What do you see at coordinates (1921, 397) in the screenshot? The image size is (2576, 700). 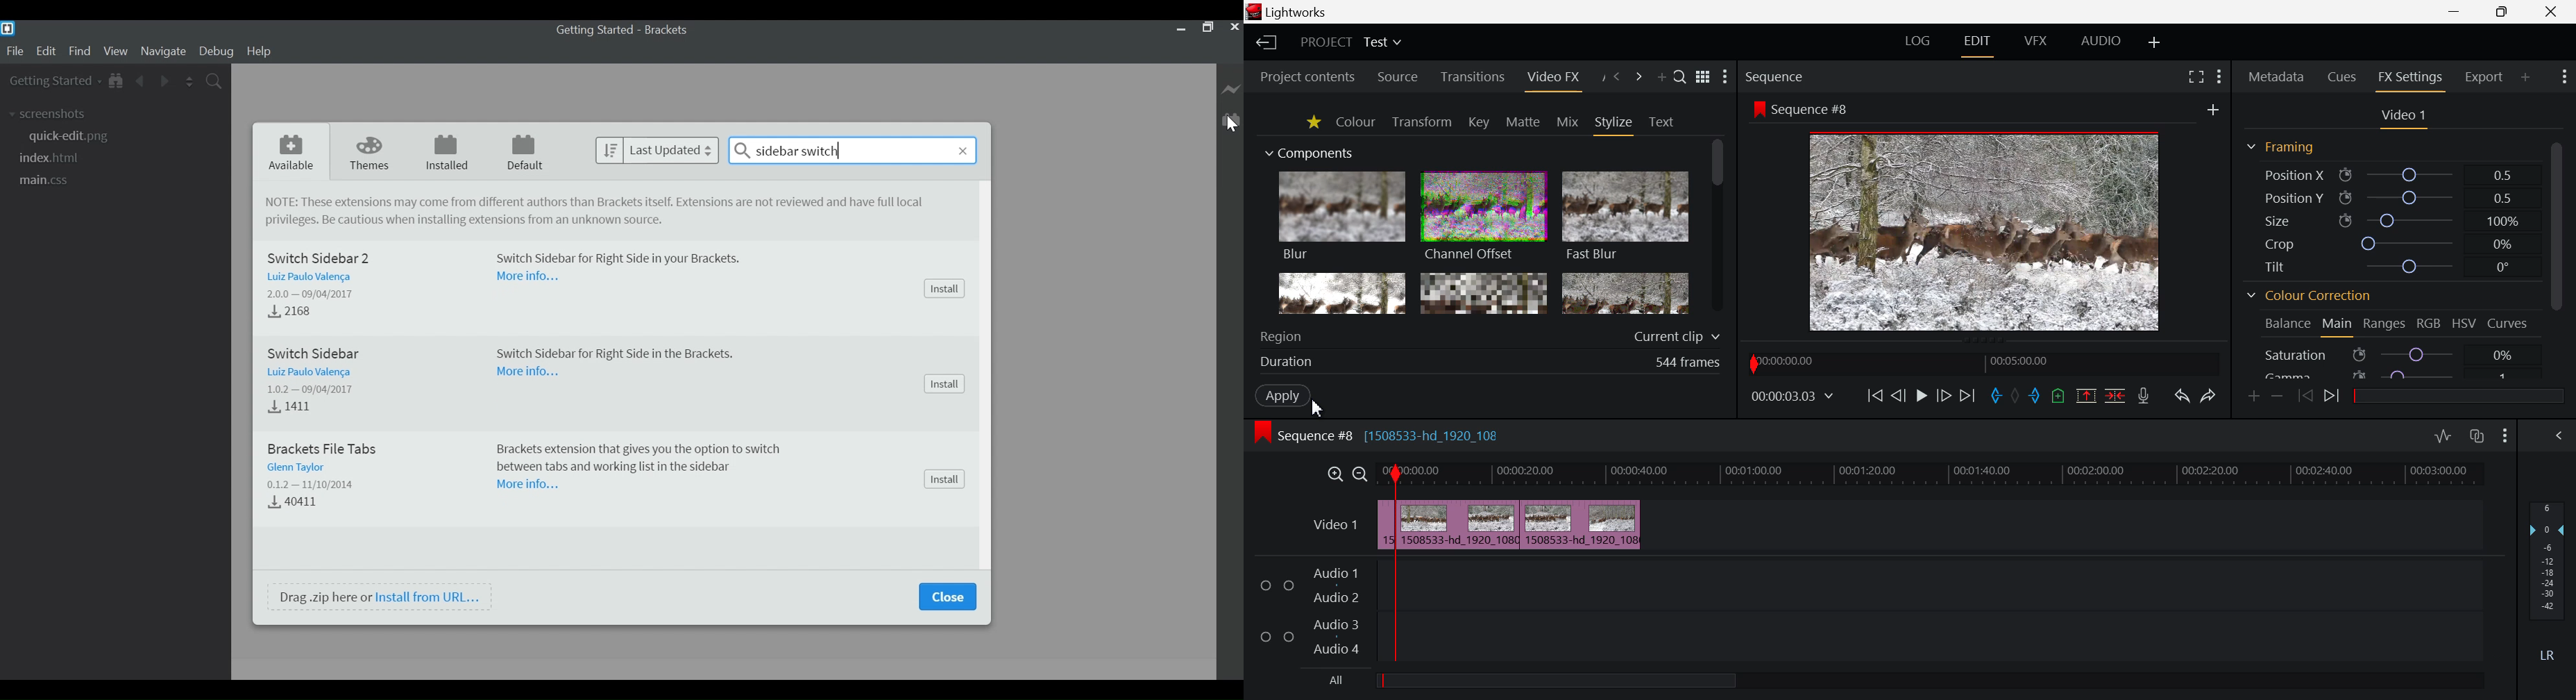 I see `Cursor on Stop Preview` at bounding box center [1921, 397].